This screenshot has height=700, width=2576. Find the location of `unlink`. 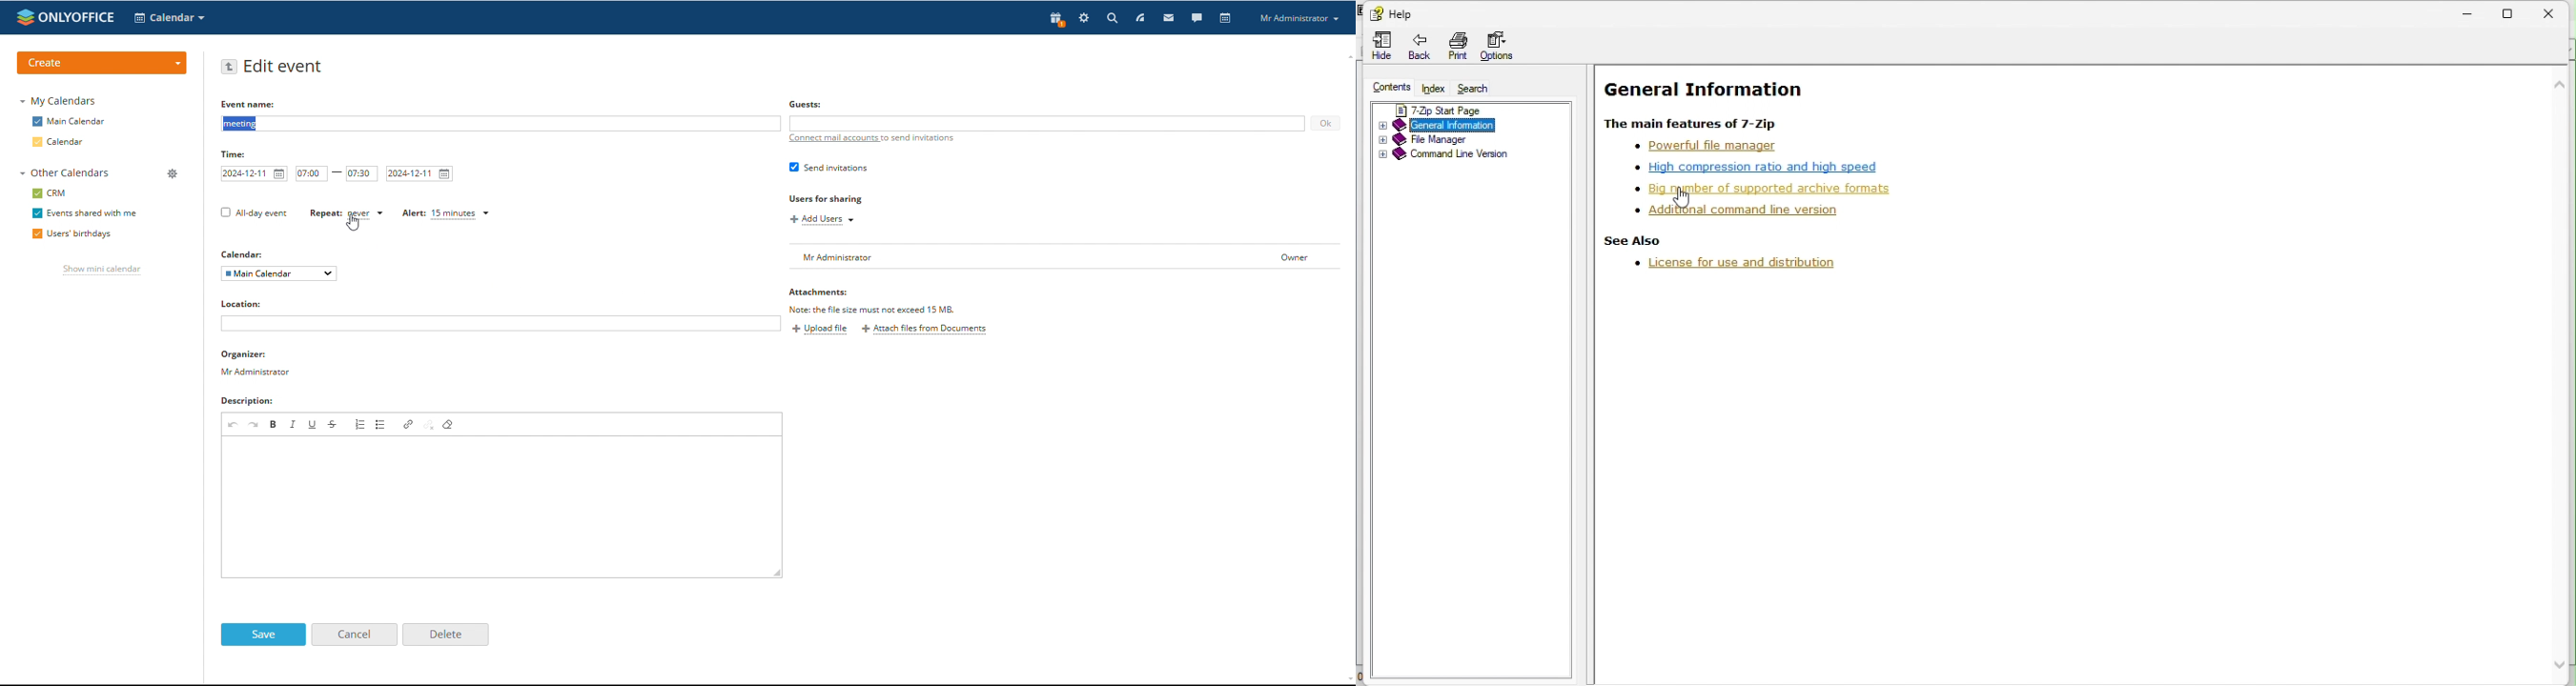

unlink is located at coordinates (430, 424).